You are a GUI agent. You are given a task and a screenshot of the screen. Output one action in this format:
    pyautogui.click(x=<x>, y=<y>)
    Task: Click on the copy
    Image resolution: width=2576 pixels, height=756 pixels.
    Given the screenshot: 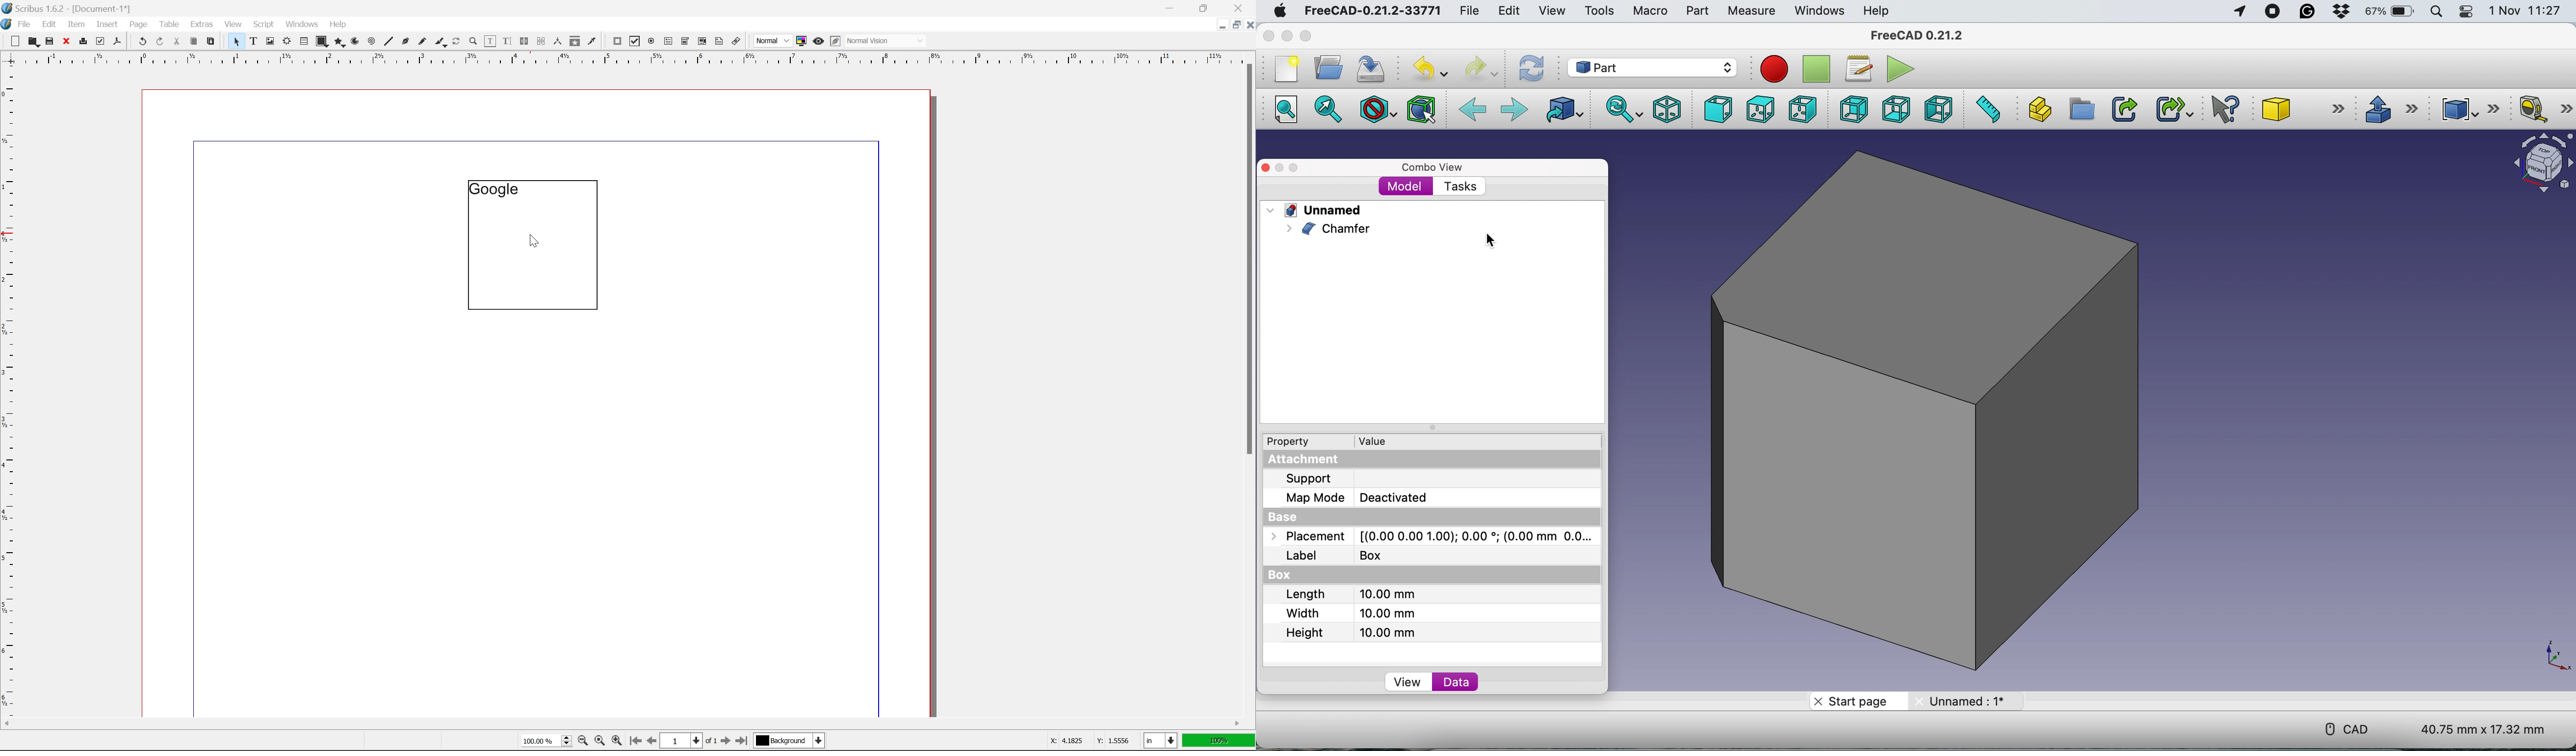 What is the action you would take?
    pyautogui.click(x=196, y=42)
    